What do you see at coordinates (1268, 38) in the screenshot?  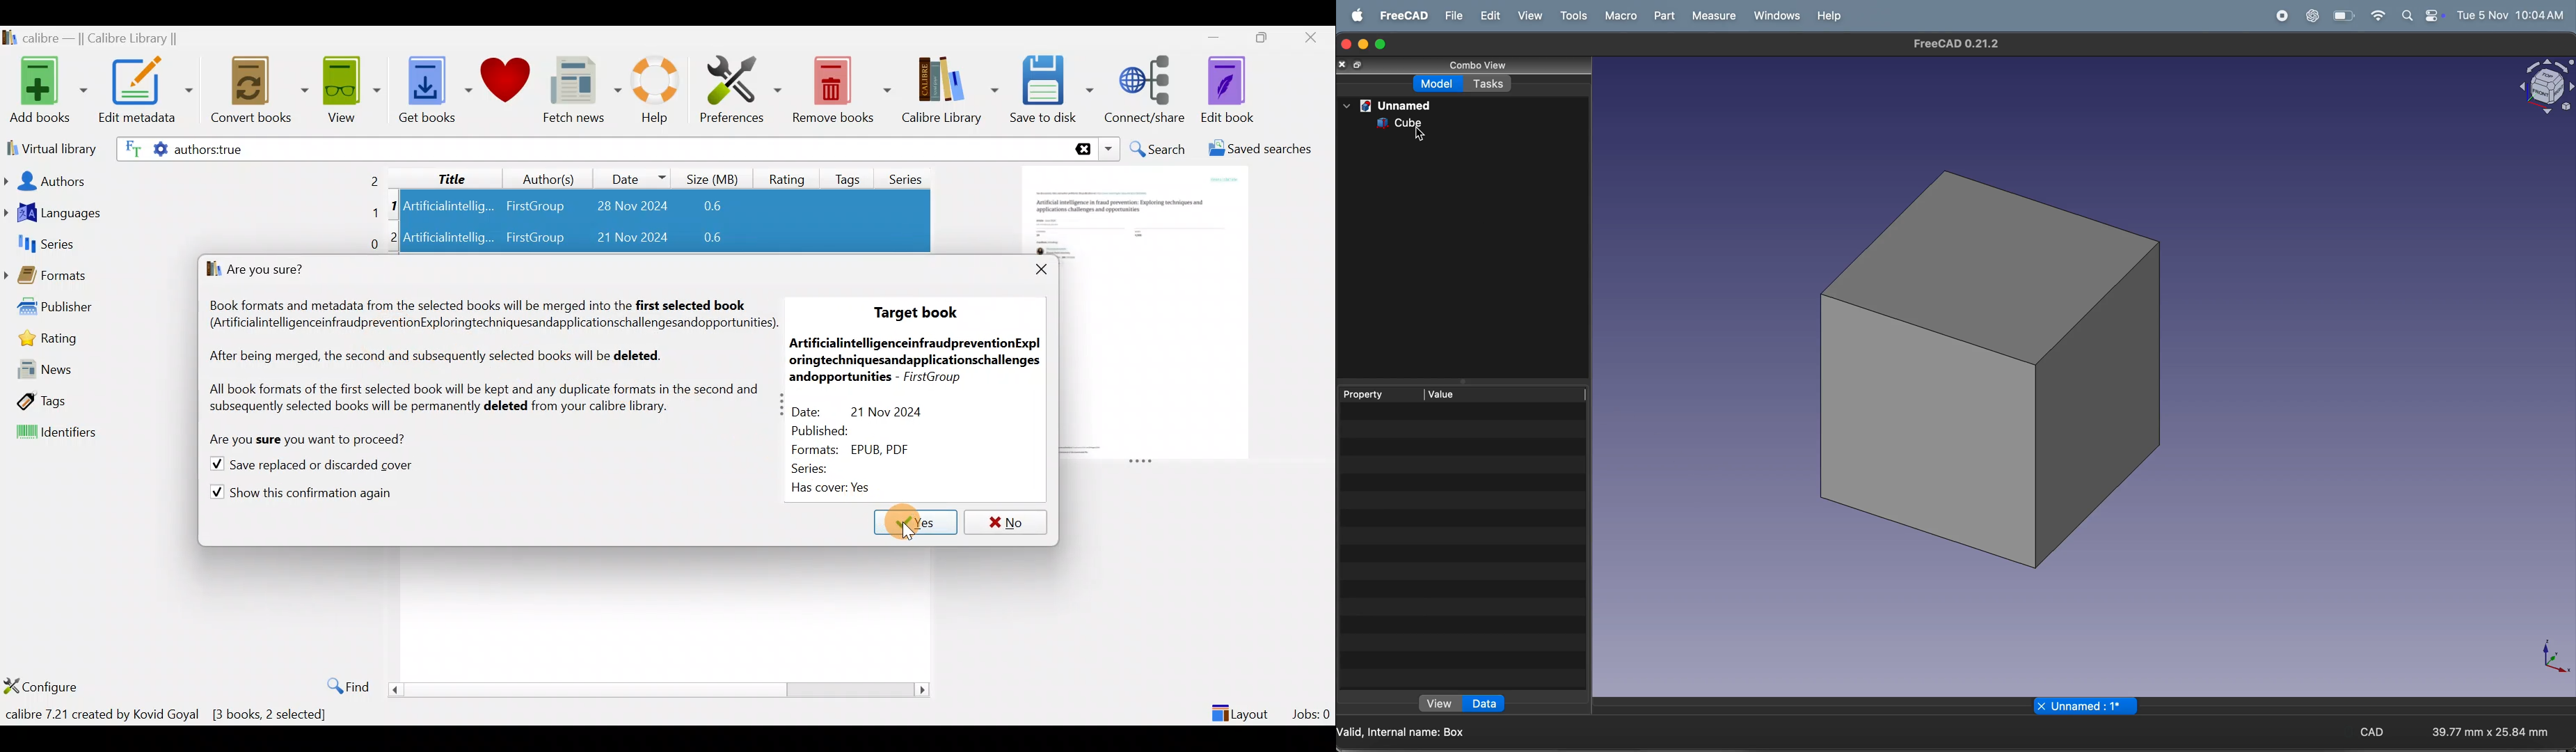 I see `Maximize` at bounding box center [1268, 38].